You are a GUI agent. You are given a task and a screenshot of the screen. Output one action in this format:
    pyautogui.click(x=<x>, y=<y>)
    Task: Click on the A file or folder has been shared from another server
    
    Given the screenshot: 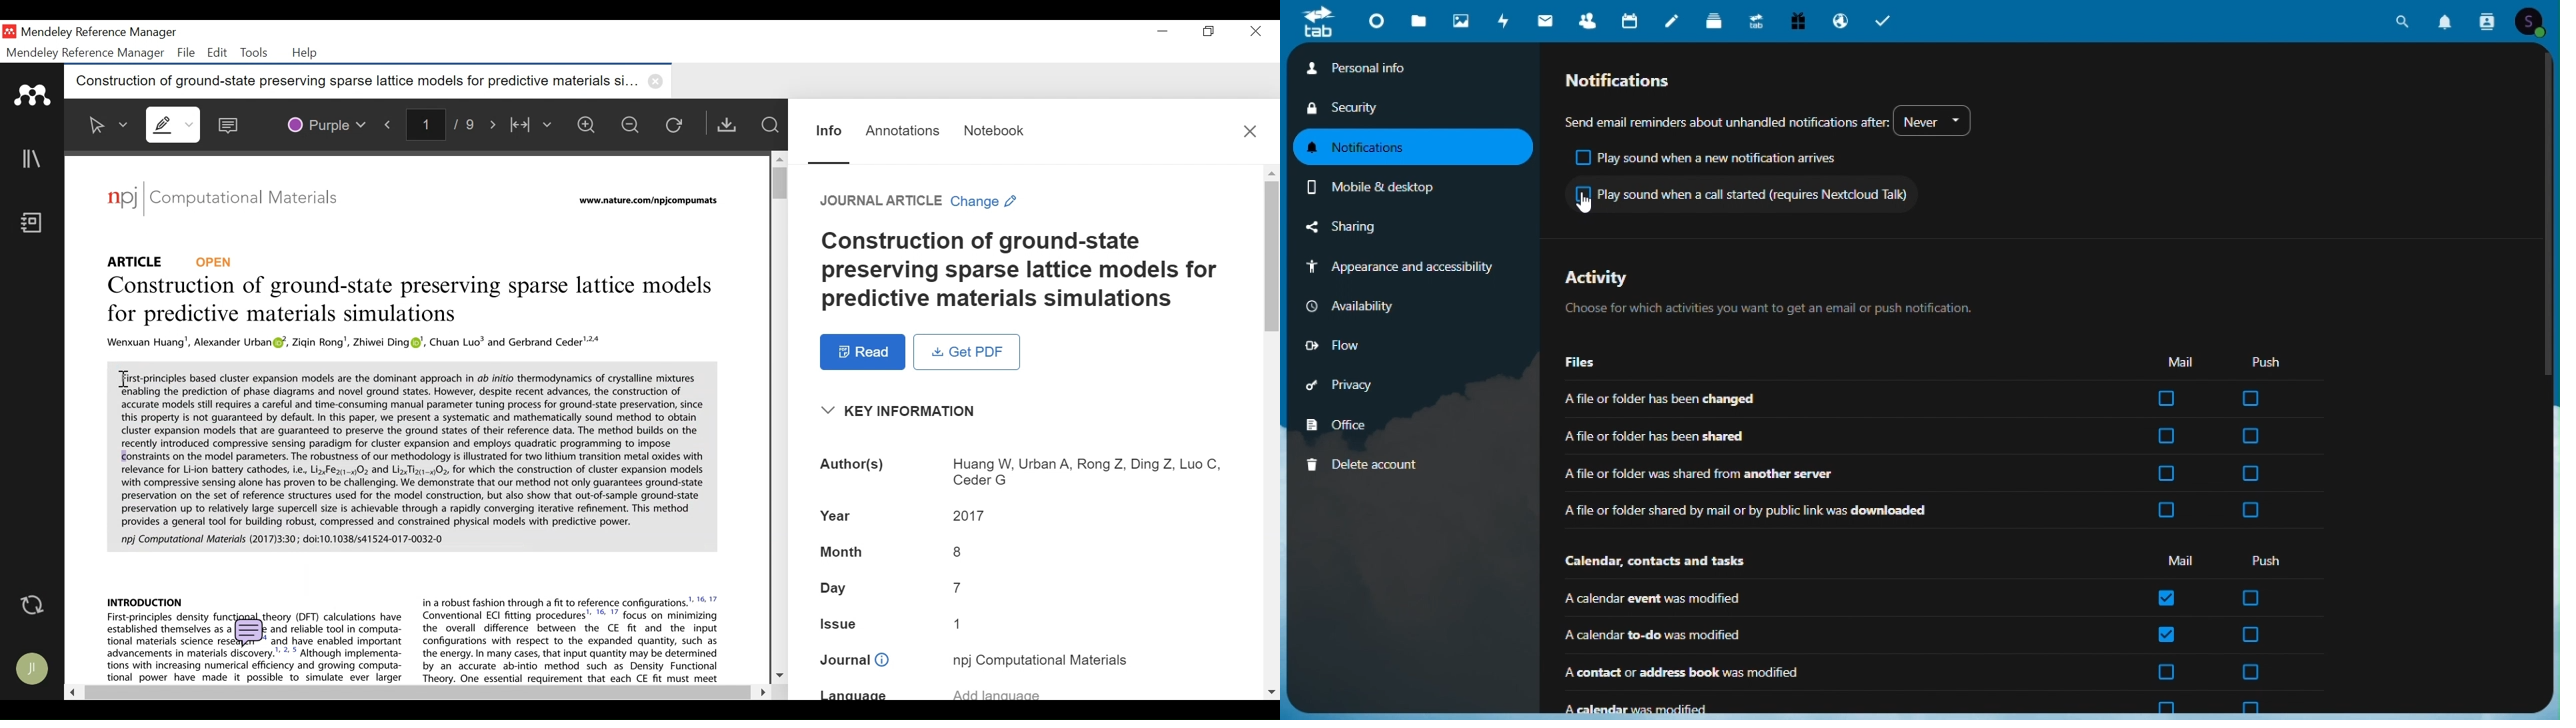 What is the action you would take?
    pyautogui.click(x=1846, y=472)
    